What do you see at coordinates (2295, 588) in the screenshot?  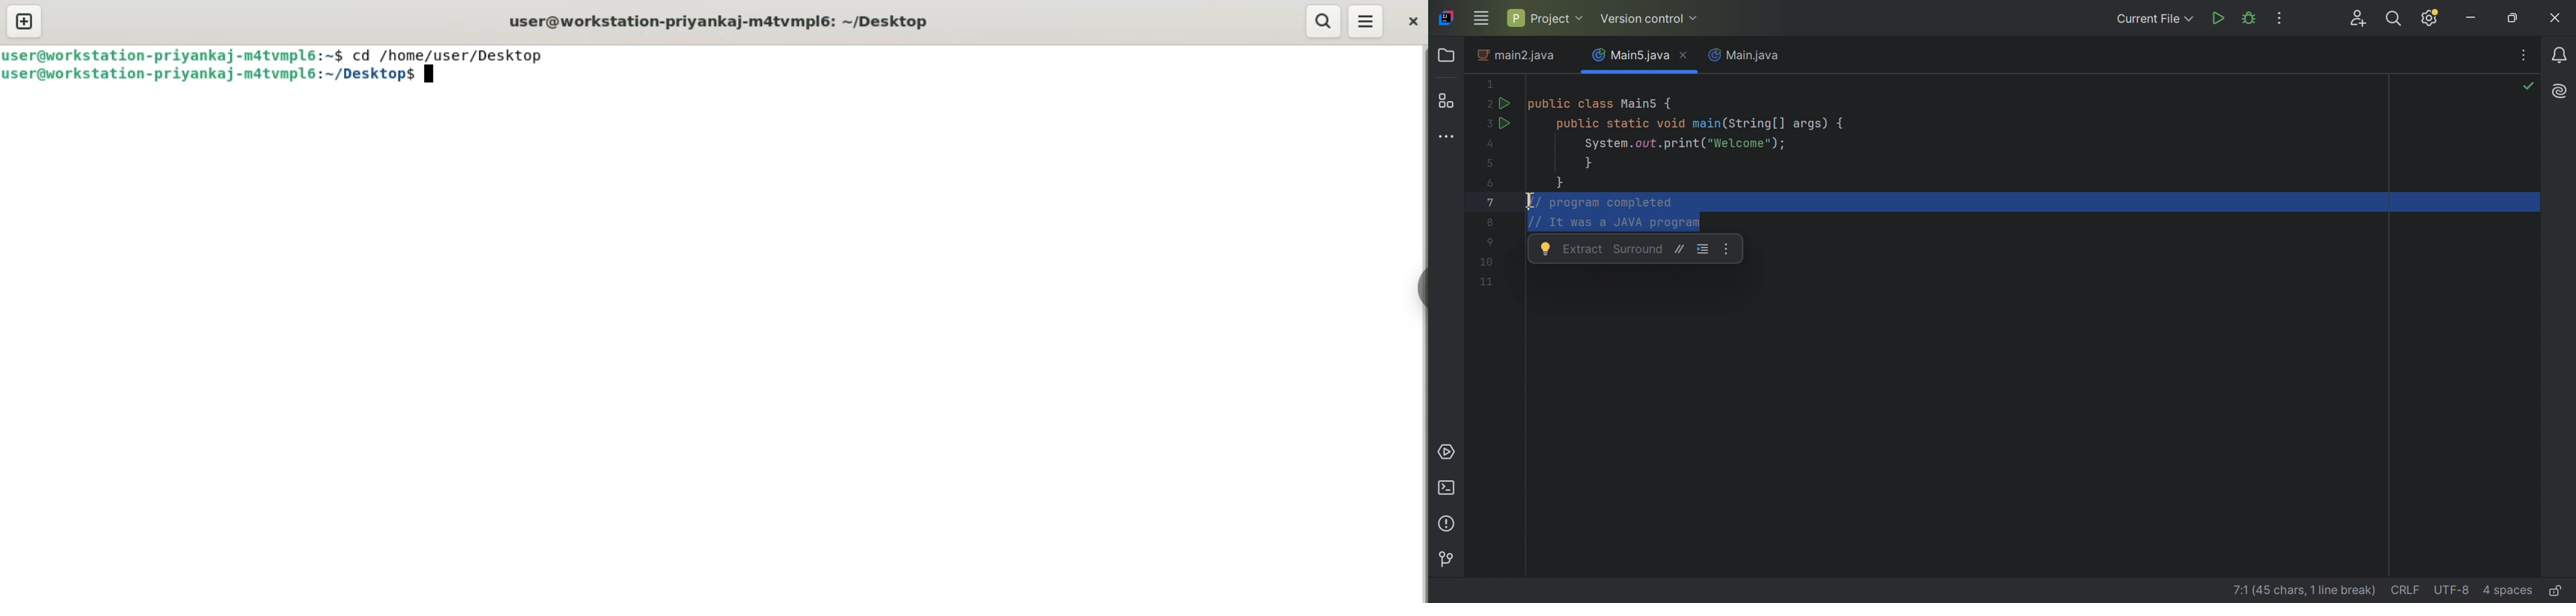 I see `line details` at bounding box center [2295, 588].